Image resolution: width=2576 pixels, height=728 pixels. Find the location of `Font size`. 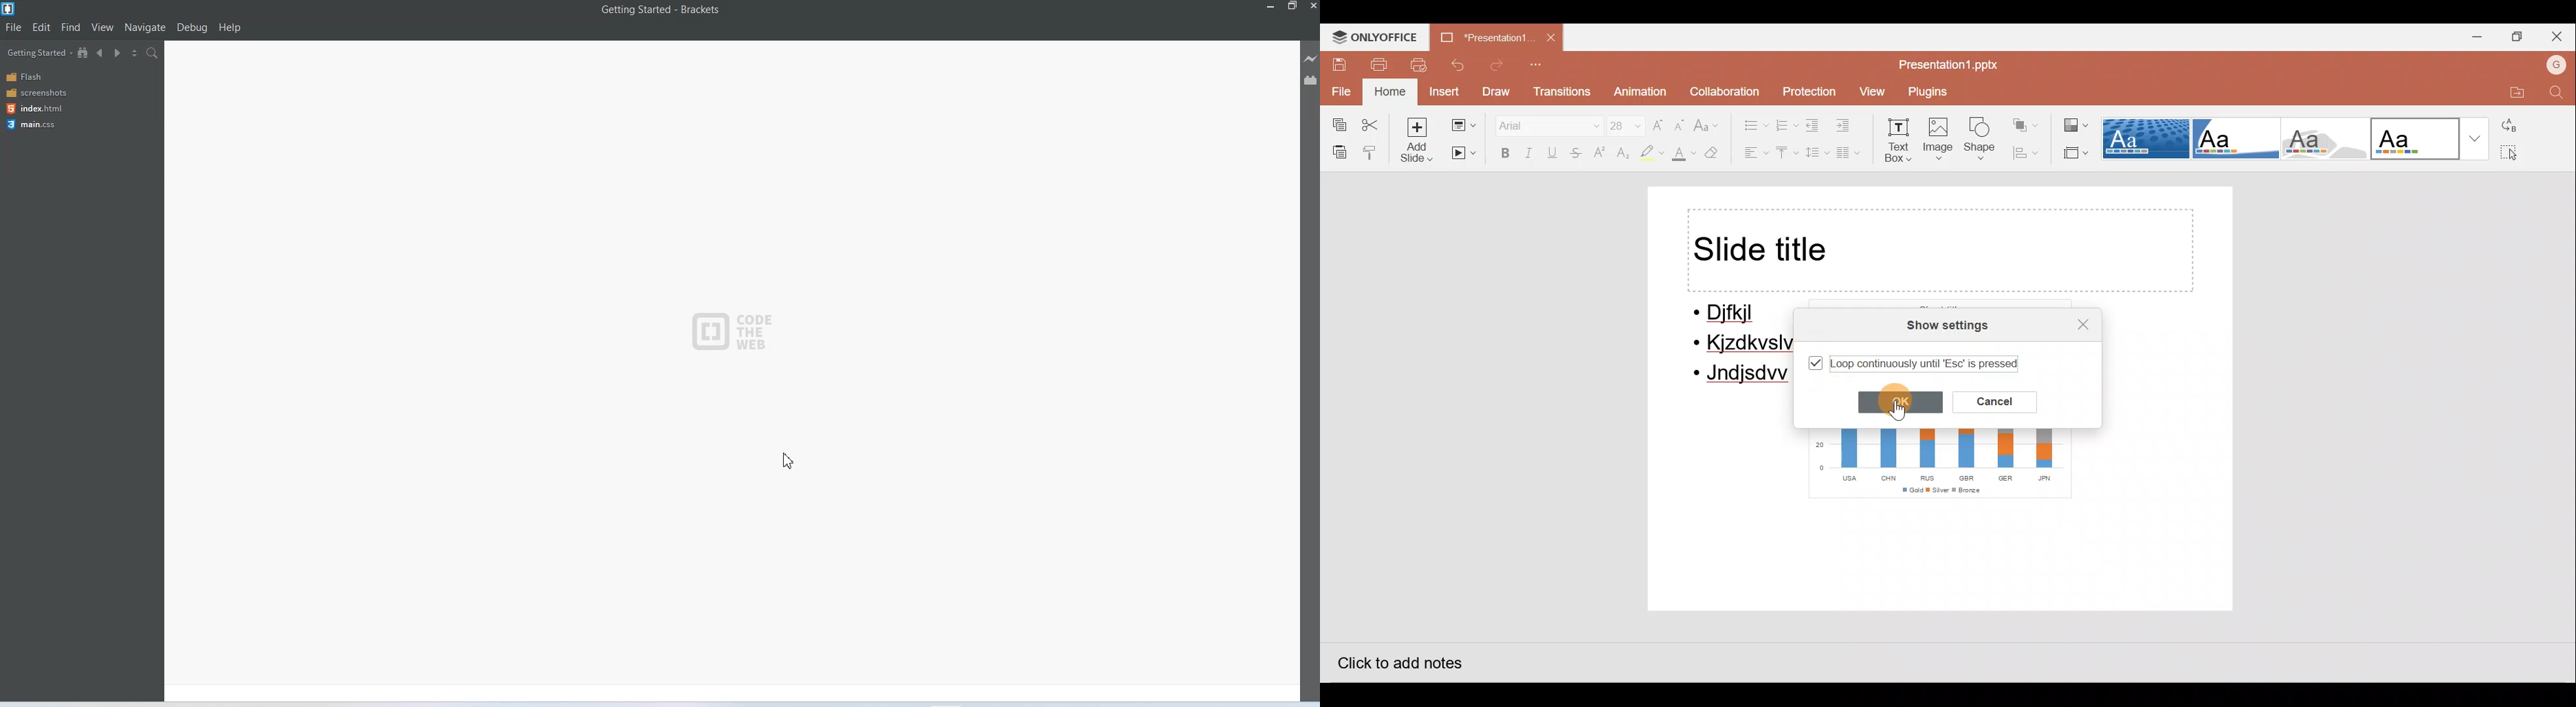

Font size is located at coordinates (1624, 124).